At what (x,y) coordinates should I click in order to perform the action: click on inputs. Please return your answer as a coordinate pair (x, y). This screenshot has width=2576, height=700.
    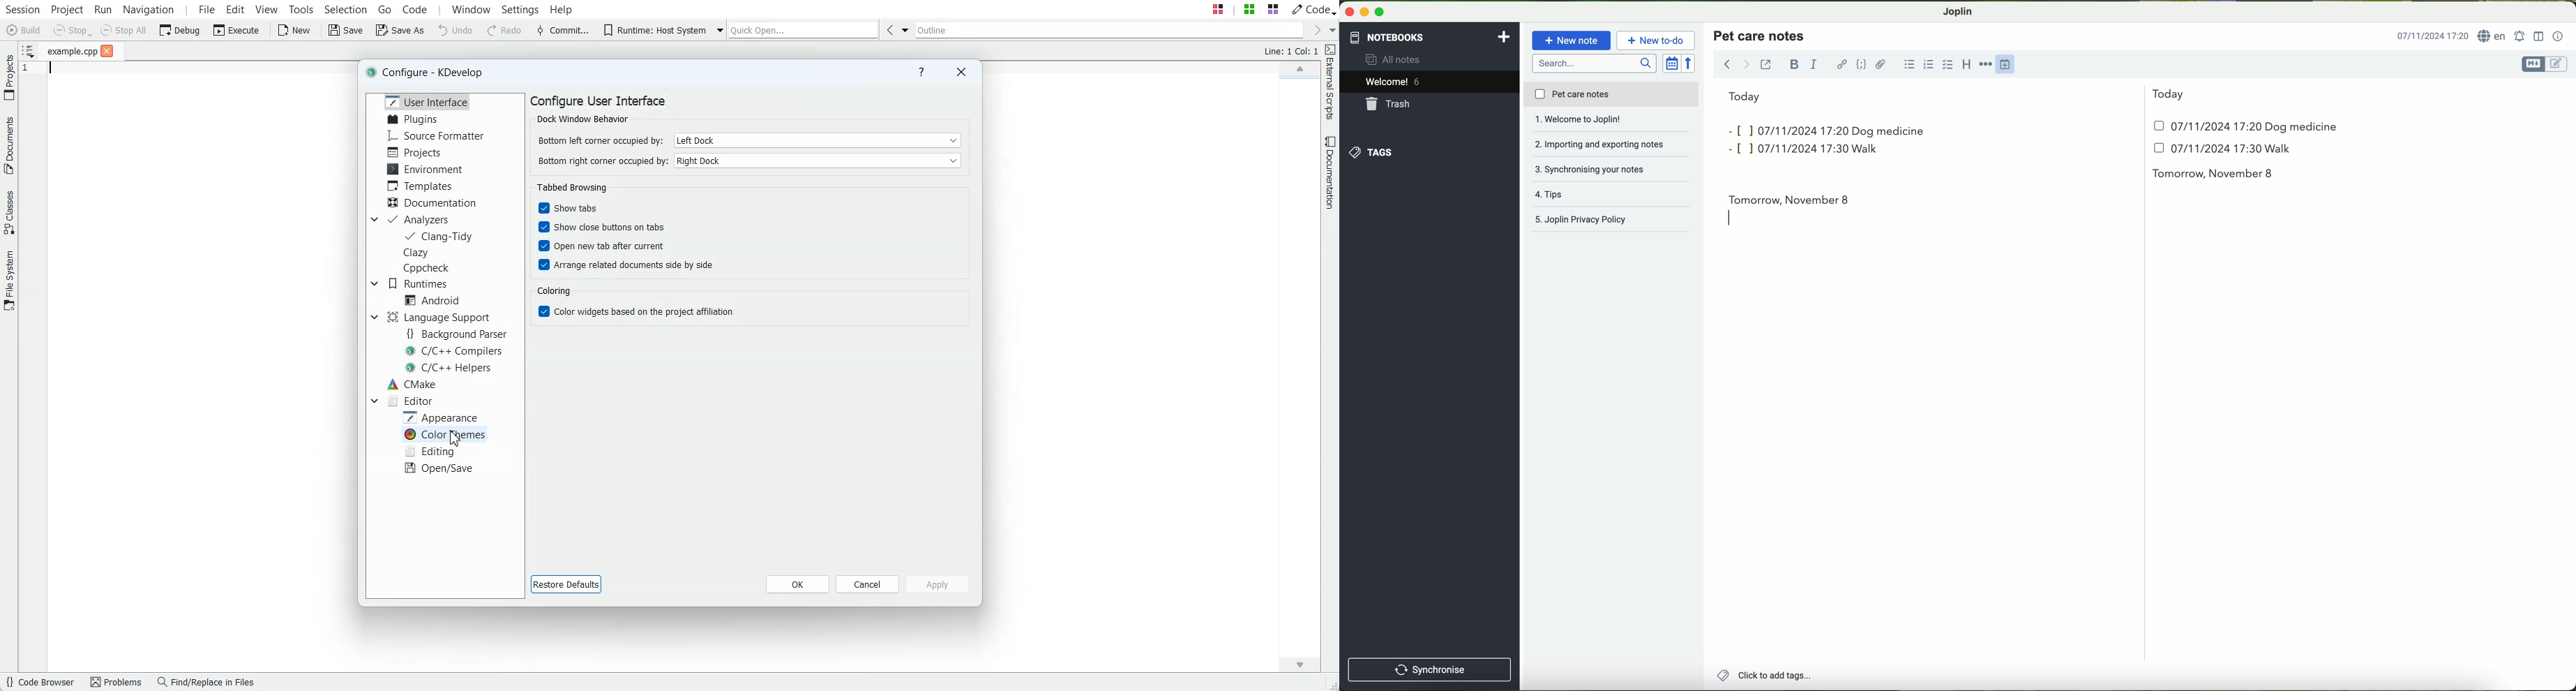
    Looking at the image, I should click on (1784, 130).